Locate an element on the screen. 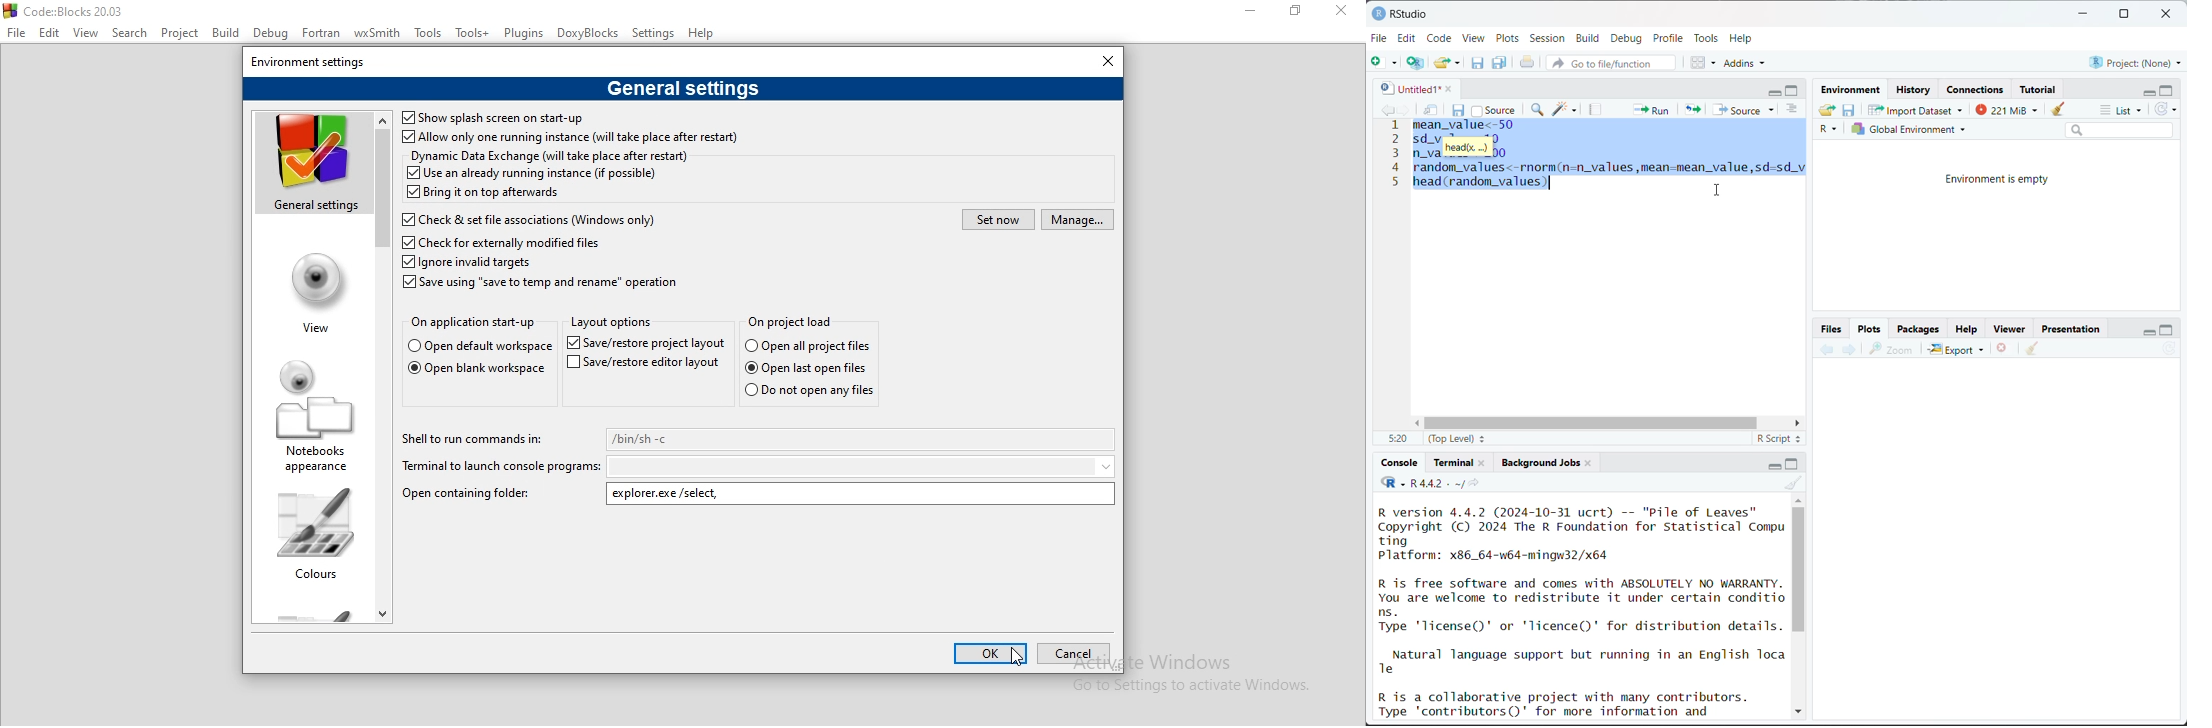 The image size is (2212, 728). R version 4.4.2 (2024-10-31 ucrt) -- "Pile of Leaves"

Copyright (C) 2024 The R Foundation for Statistical Compu

ting

Platform: x86_64-w64-mingw32/x64

R is free software and comes with ABSOLUTELY NO WARRANTY.

You are welcome to redistribute it under certain conditio

ns.

Type 'license()' or 'licence()' for distribution details.
Natural language support but running in an English Toca

Te

R is a collaborative project with many contributors.

Type 'contributors()' for more information and is located at coordinates (1583, 610).